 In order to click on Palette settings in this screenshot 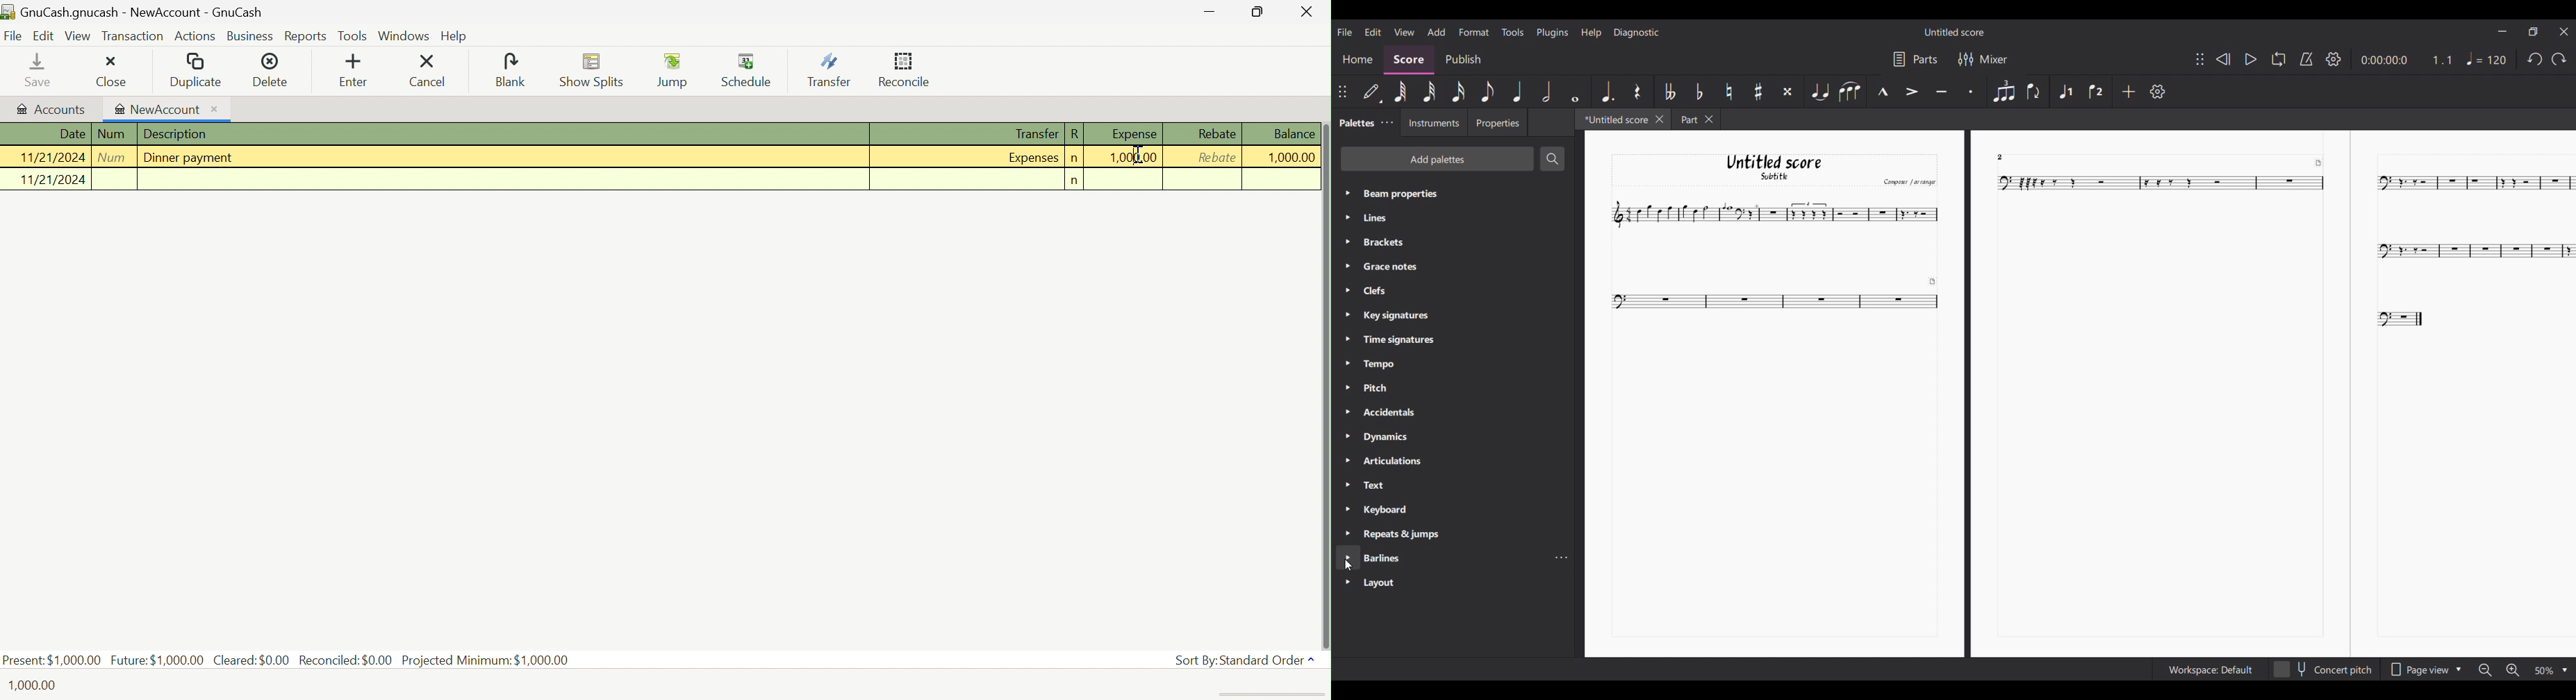, I will do `click(1389, 338)`.